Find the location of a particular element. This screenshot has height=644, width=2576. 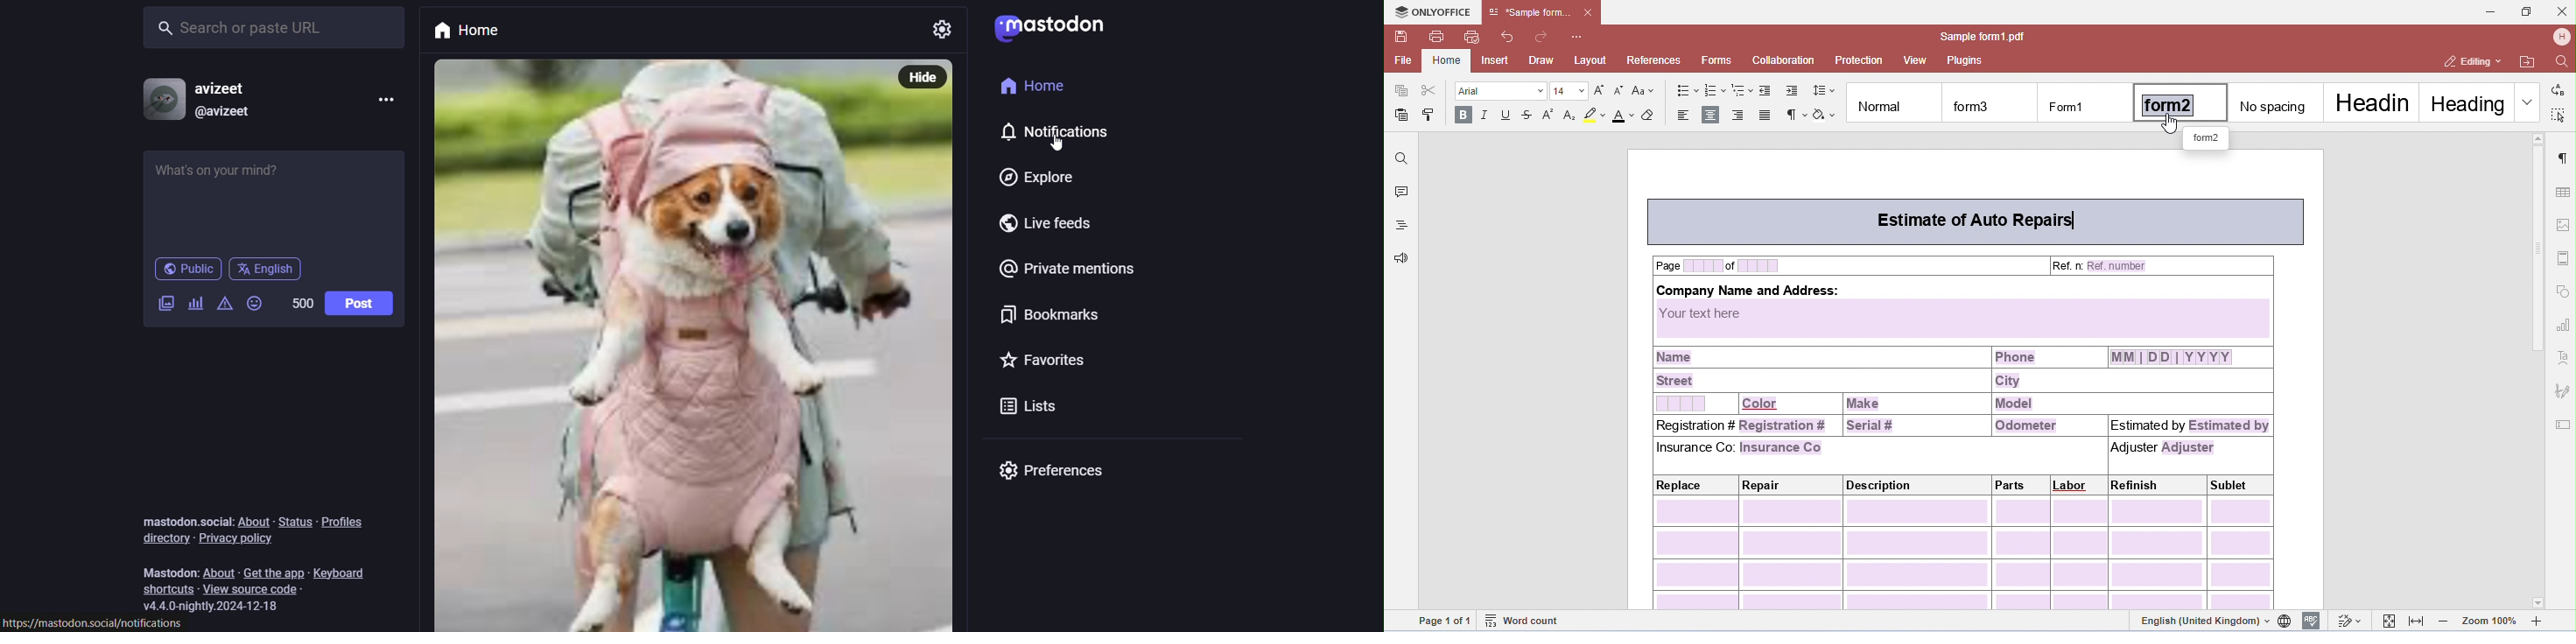

profiles is located at coordinates (350, 519).